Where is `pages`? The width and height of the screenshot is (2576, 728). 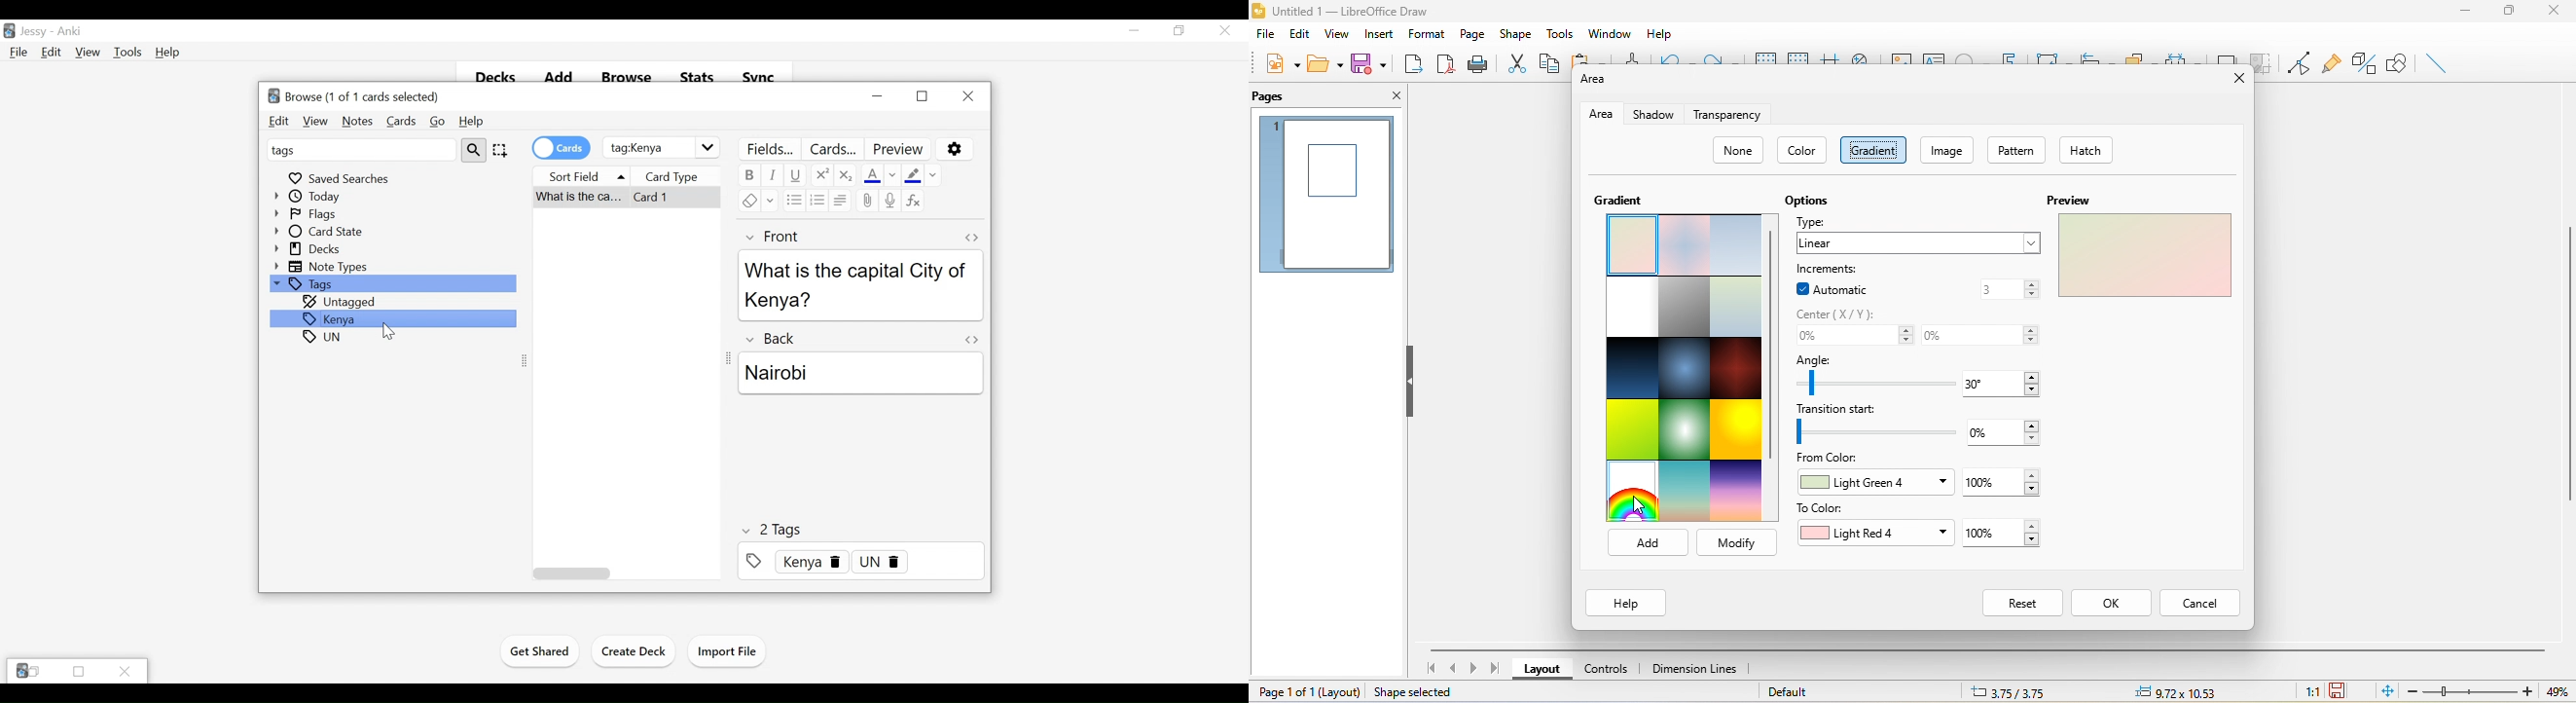
pages is located at coordinates (1273, 98).